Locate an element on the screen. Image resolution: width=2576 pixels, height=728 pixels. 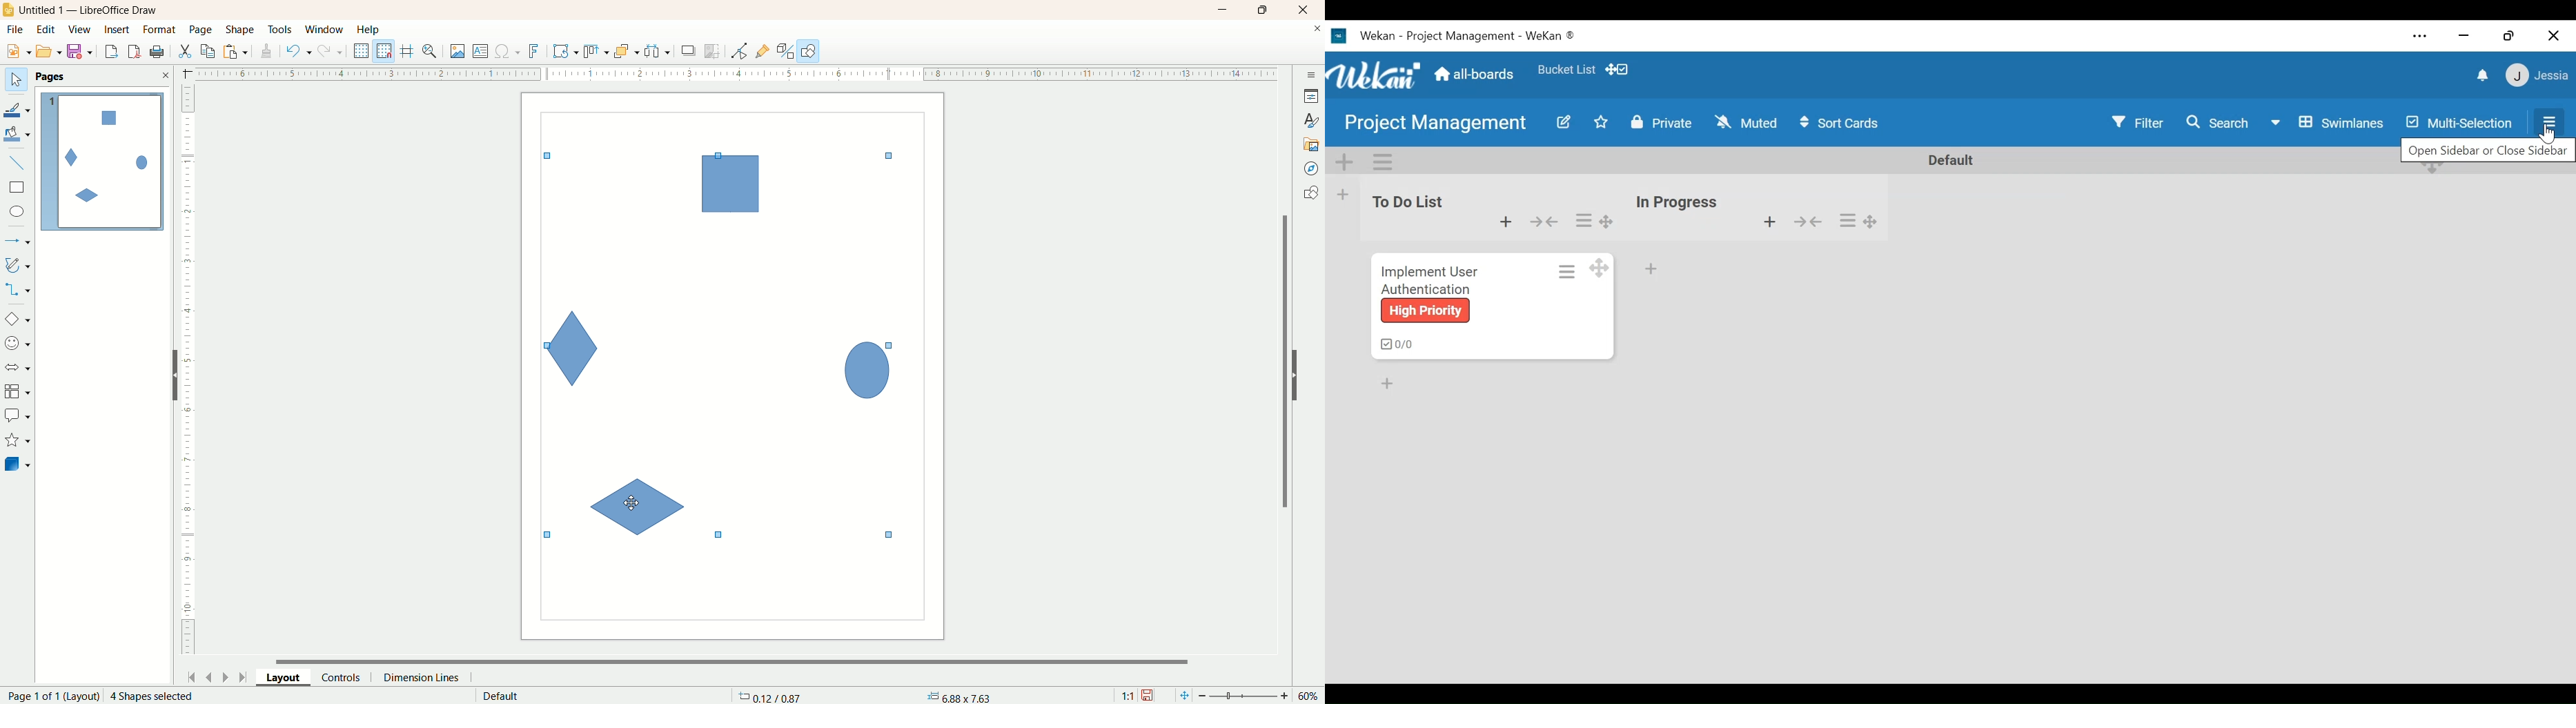
Board View is located at coordinates (2325, 123).